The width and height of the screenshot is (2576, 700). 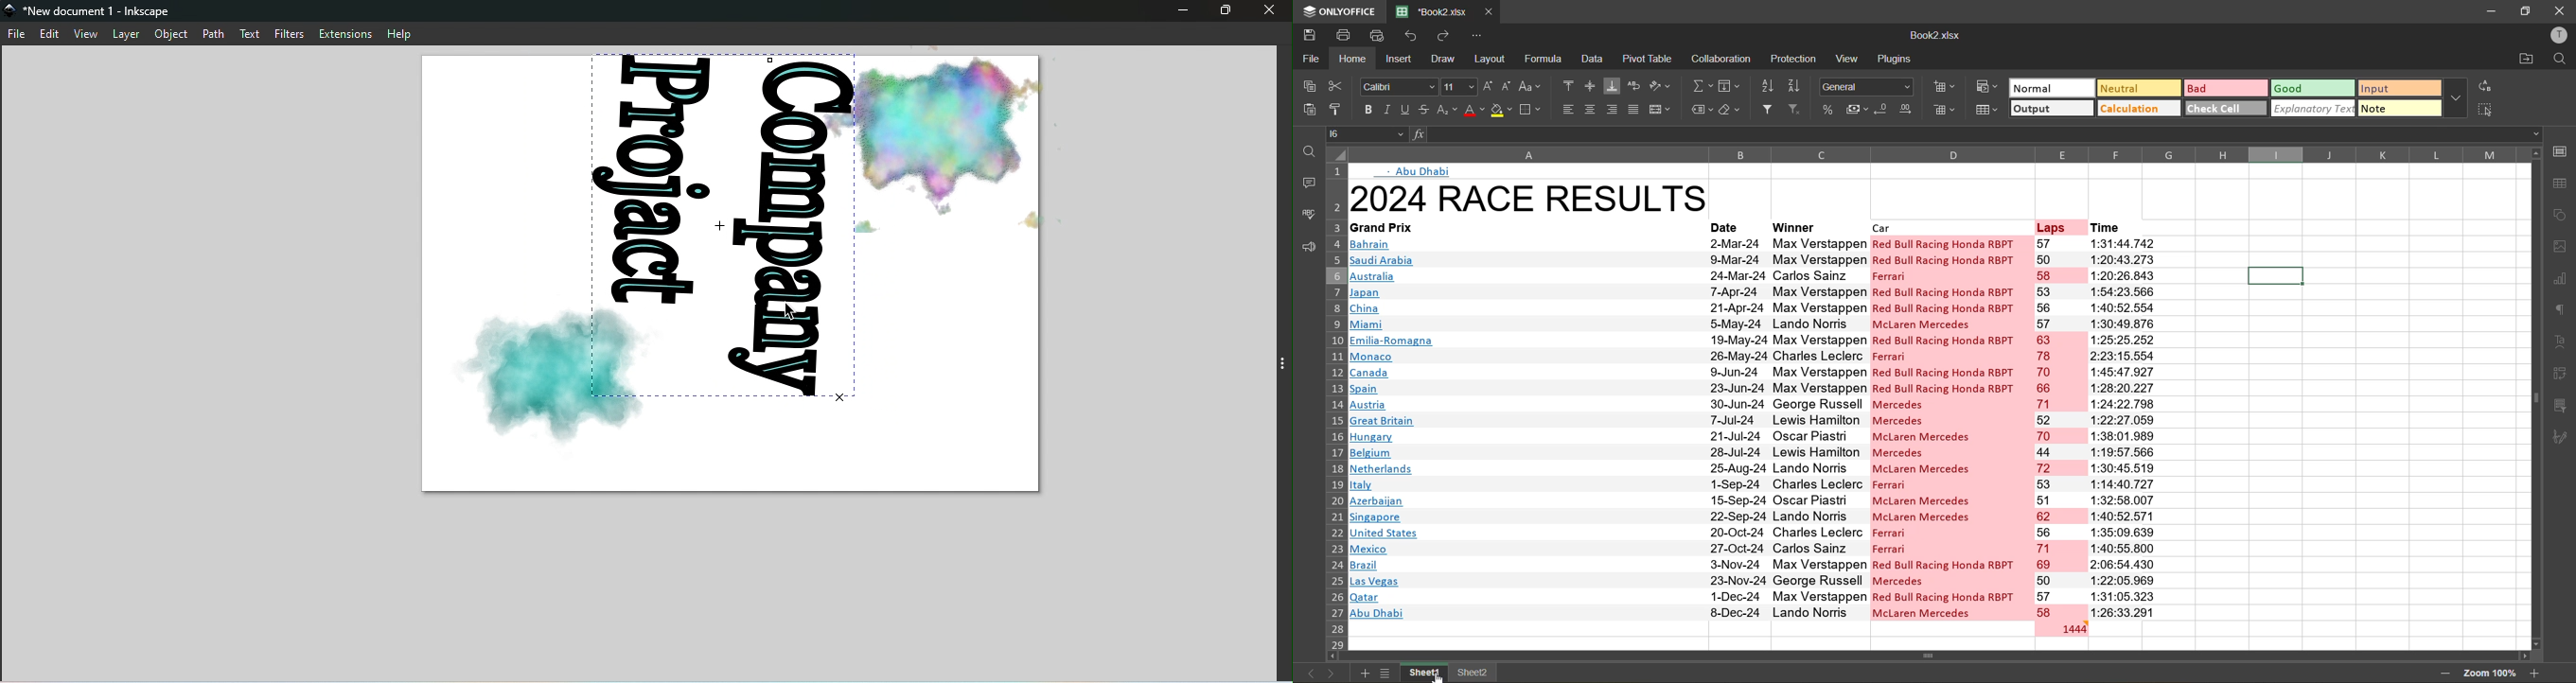 What do you see at coordinates (1795, 59) in the screenshot?
I see `protection` at bounding box center [1795, 59].